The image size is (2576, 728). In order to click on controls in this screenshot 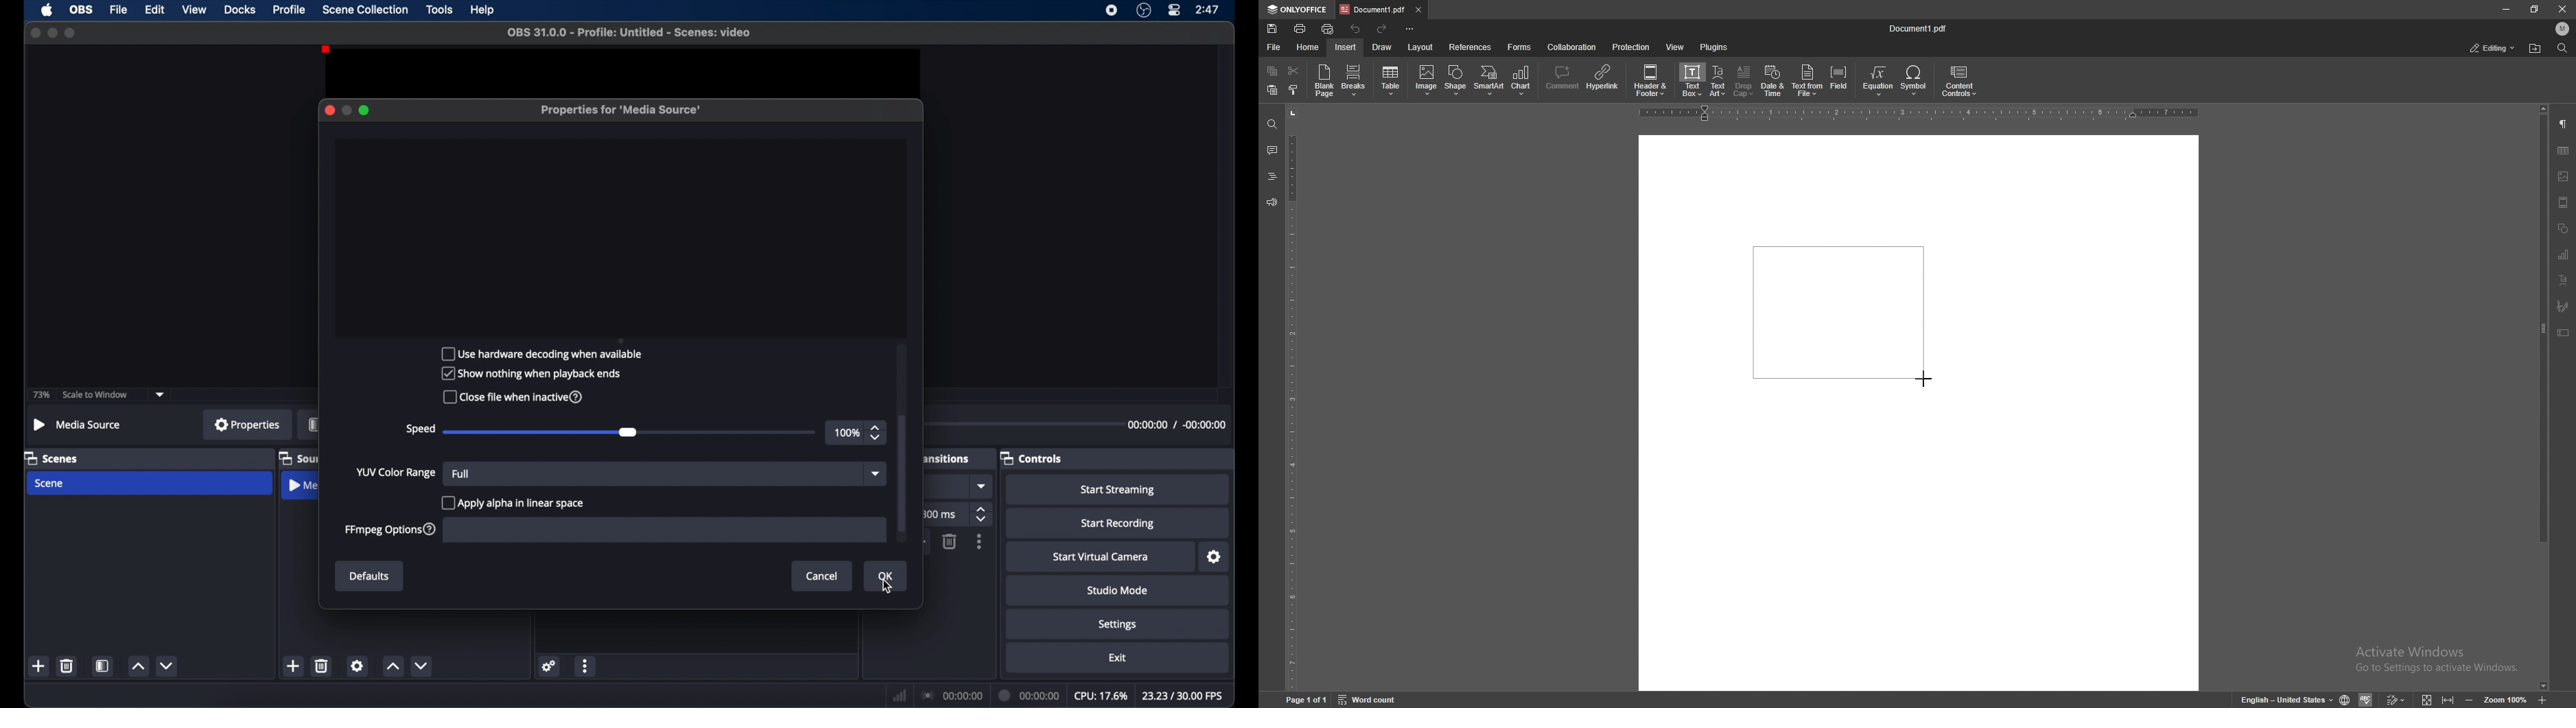, I will do `click(1032, 458)`.